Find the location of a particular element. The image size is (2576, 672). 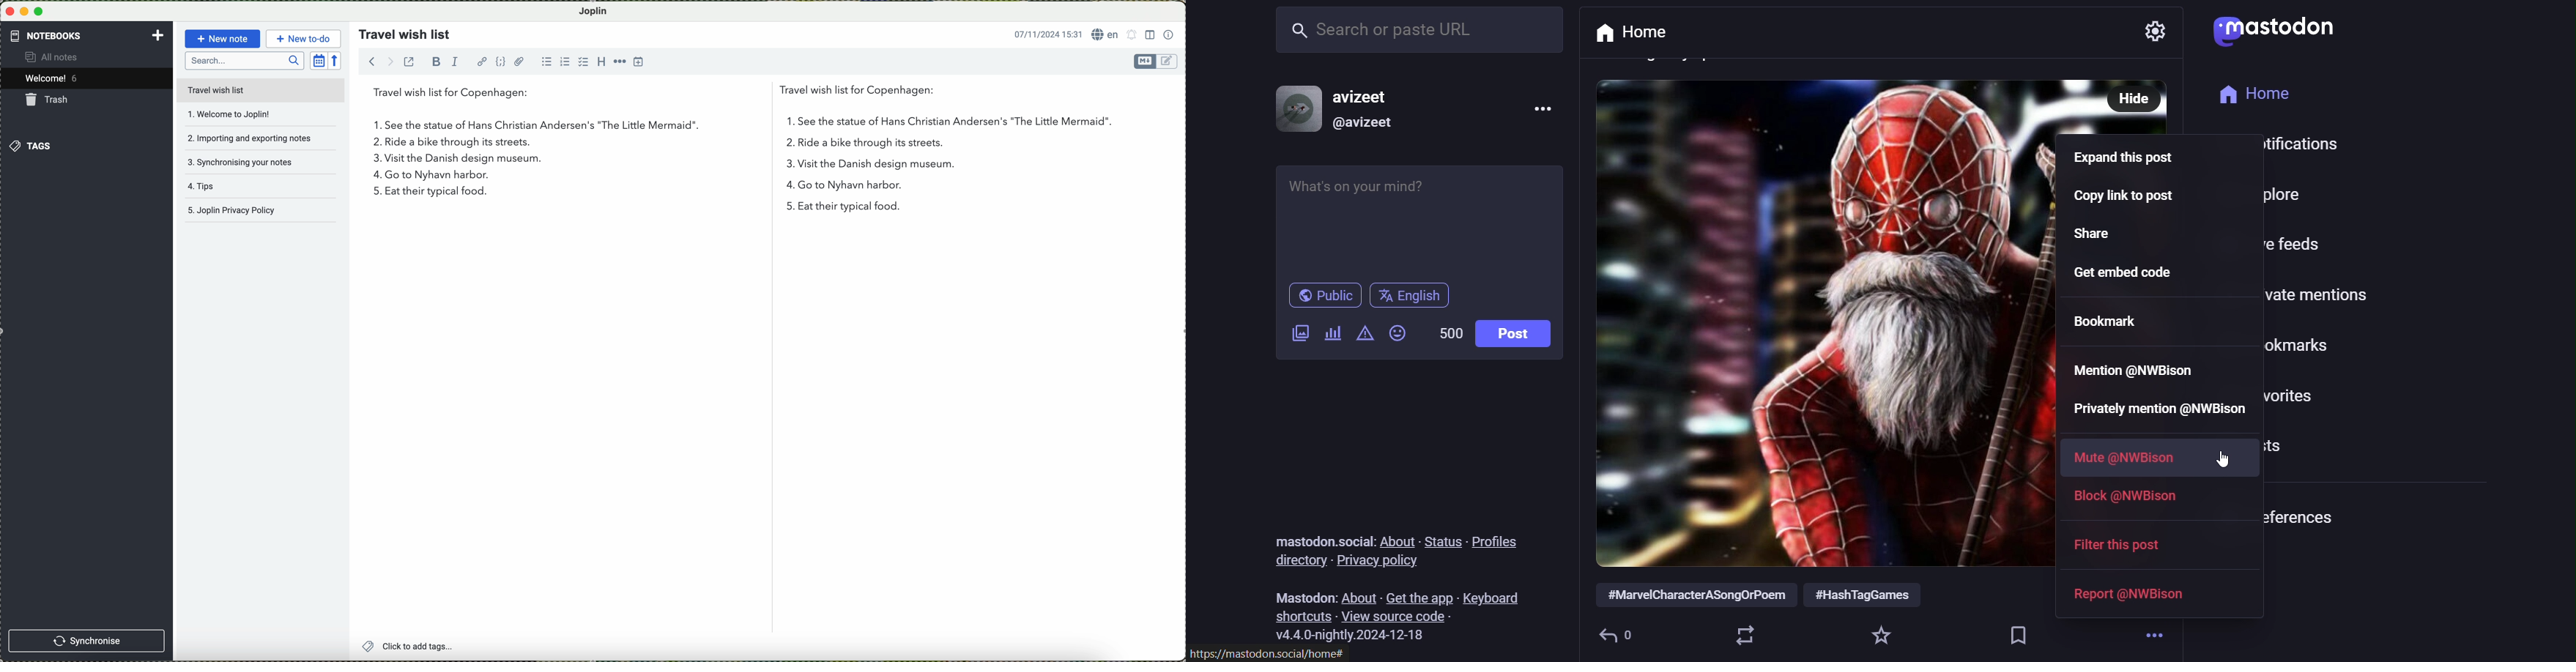

hyperlink is located at coordinates (481, 61).